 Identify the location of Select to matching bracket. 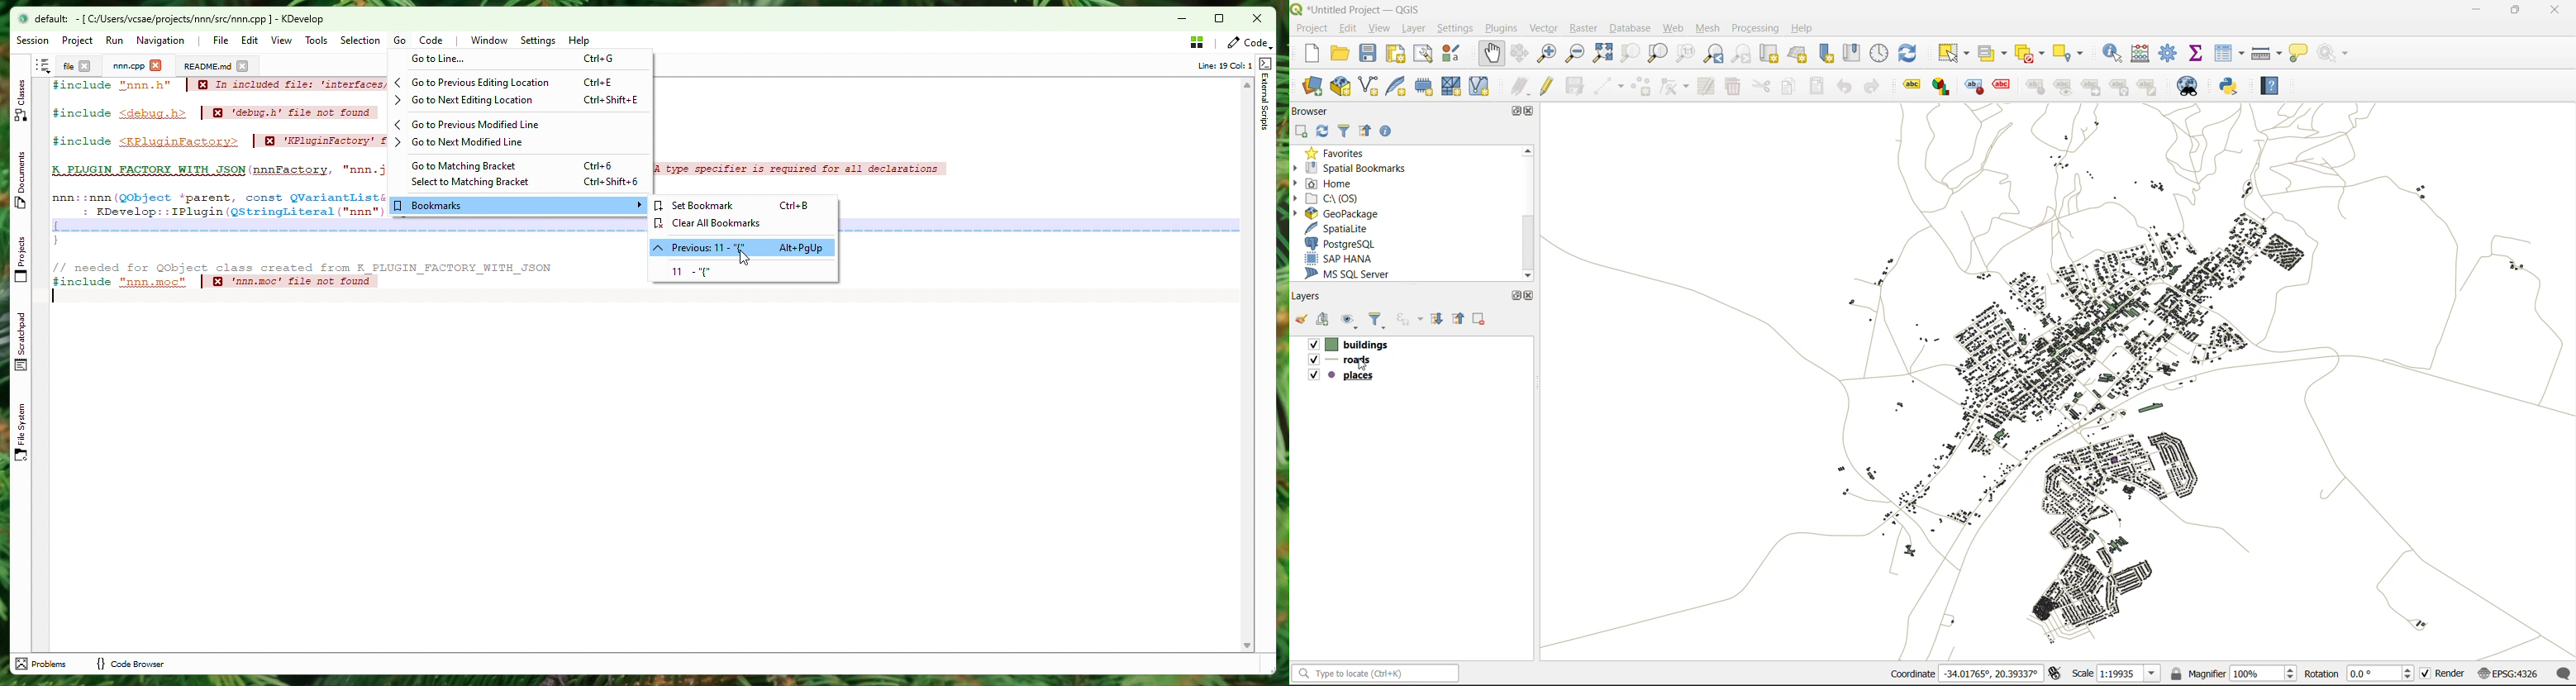
(521, 183).